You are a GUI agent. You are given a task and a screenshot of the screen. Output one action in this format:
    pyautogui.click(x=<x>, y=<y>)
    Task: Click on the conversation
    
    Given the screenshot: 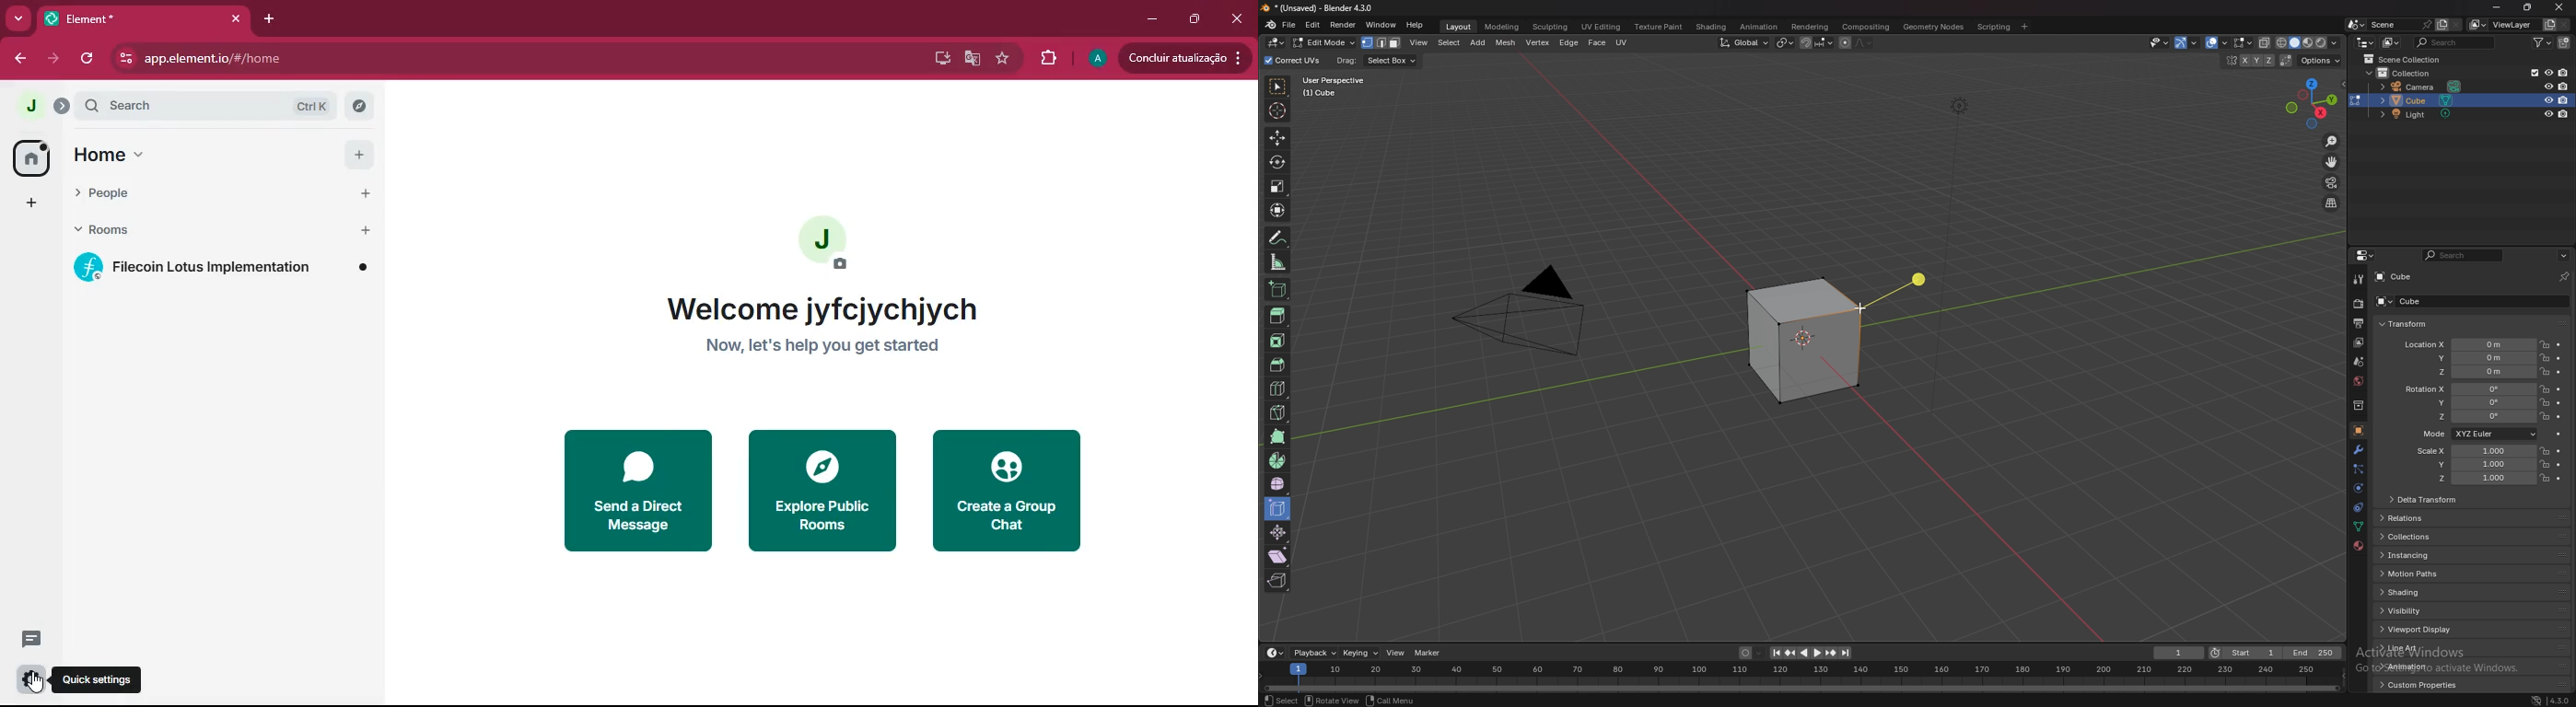 What is the action you would take?
    pyautogui.click(x=29, y=638)
    